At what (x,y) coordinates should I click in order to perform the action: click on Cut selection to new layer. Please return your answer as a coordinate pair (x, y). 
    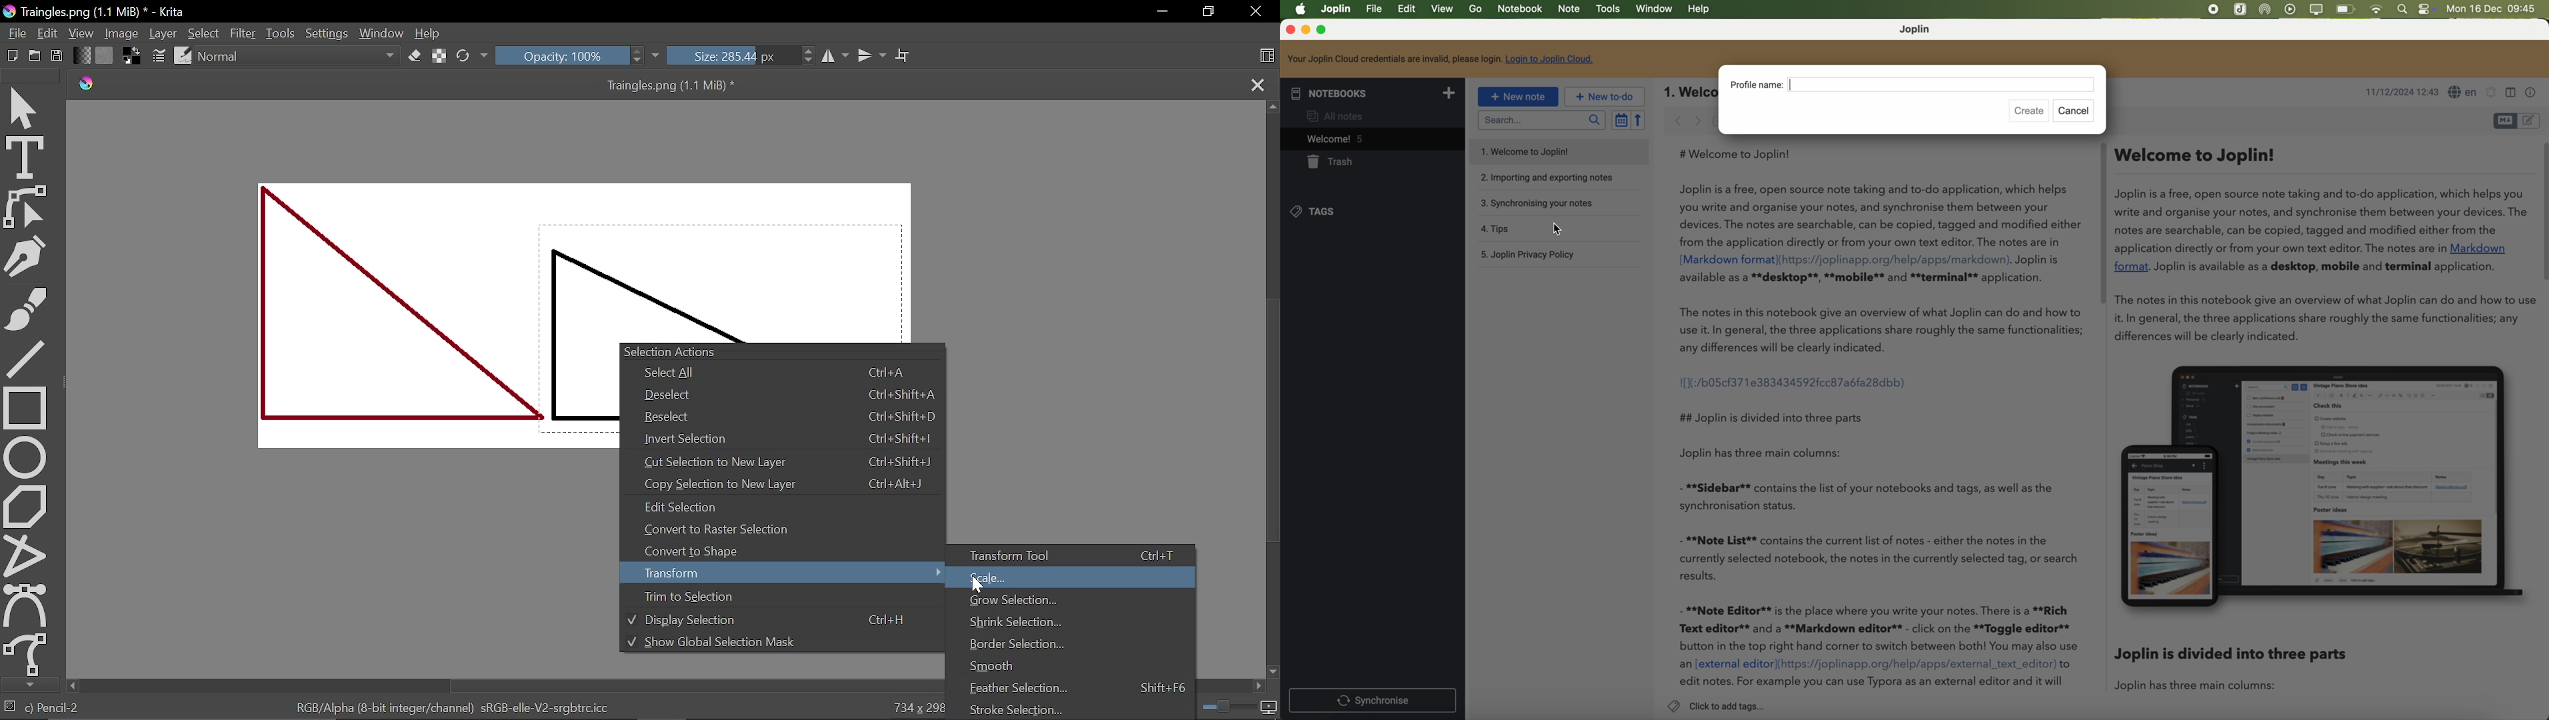
    Looking at the image, I should click on (785, 462).